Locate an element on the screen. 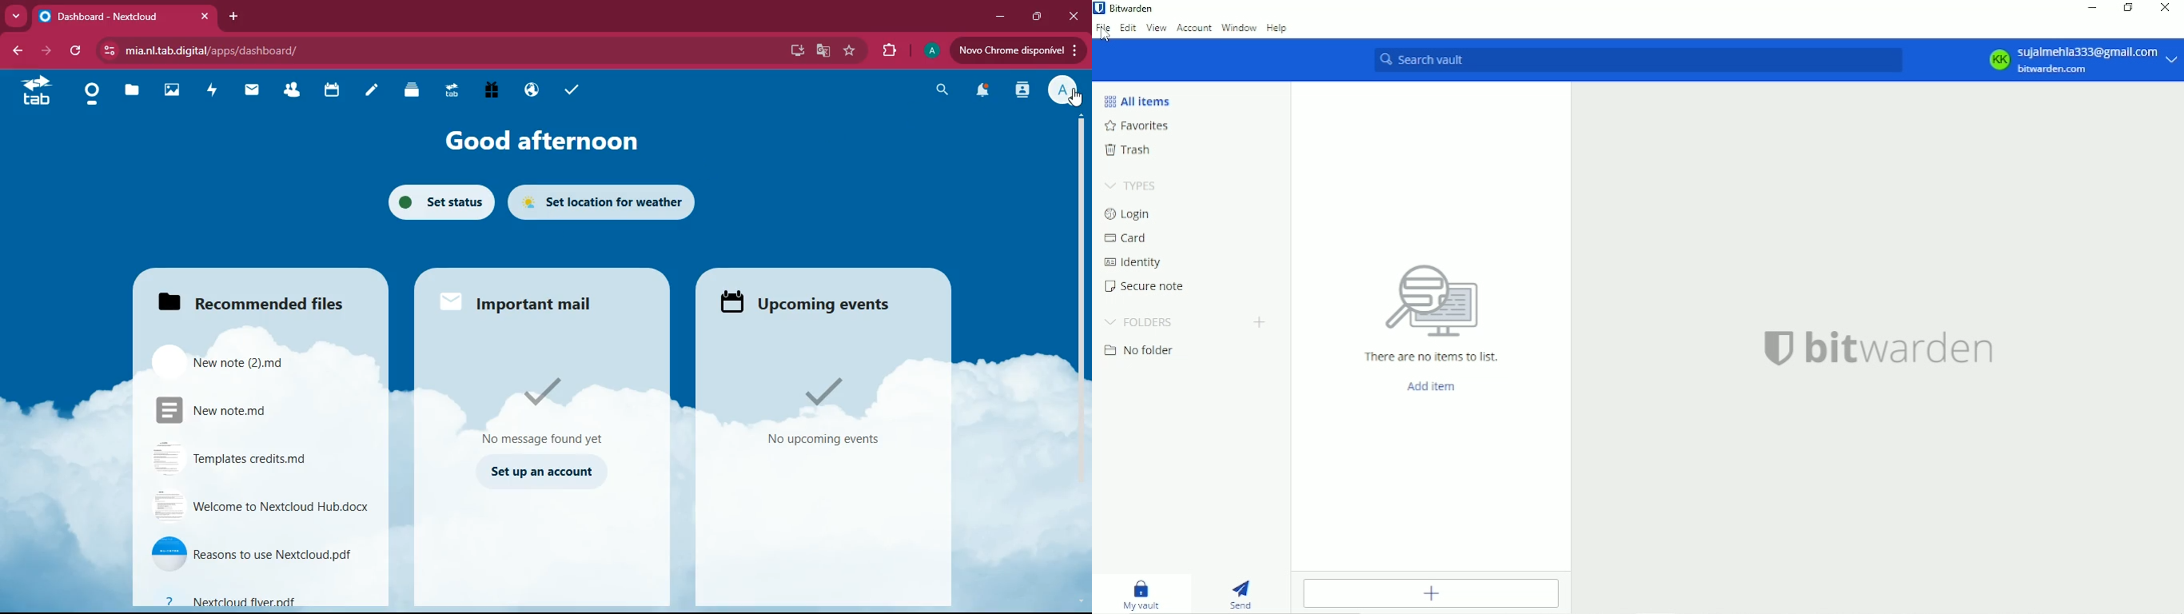 The width and height of the screenshot is (2184, 616). set location is located at coordinates (608, 205).